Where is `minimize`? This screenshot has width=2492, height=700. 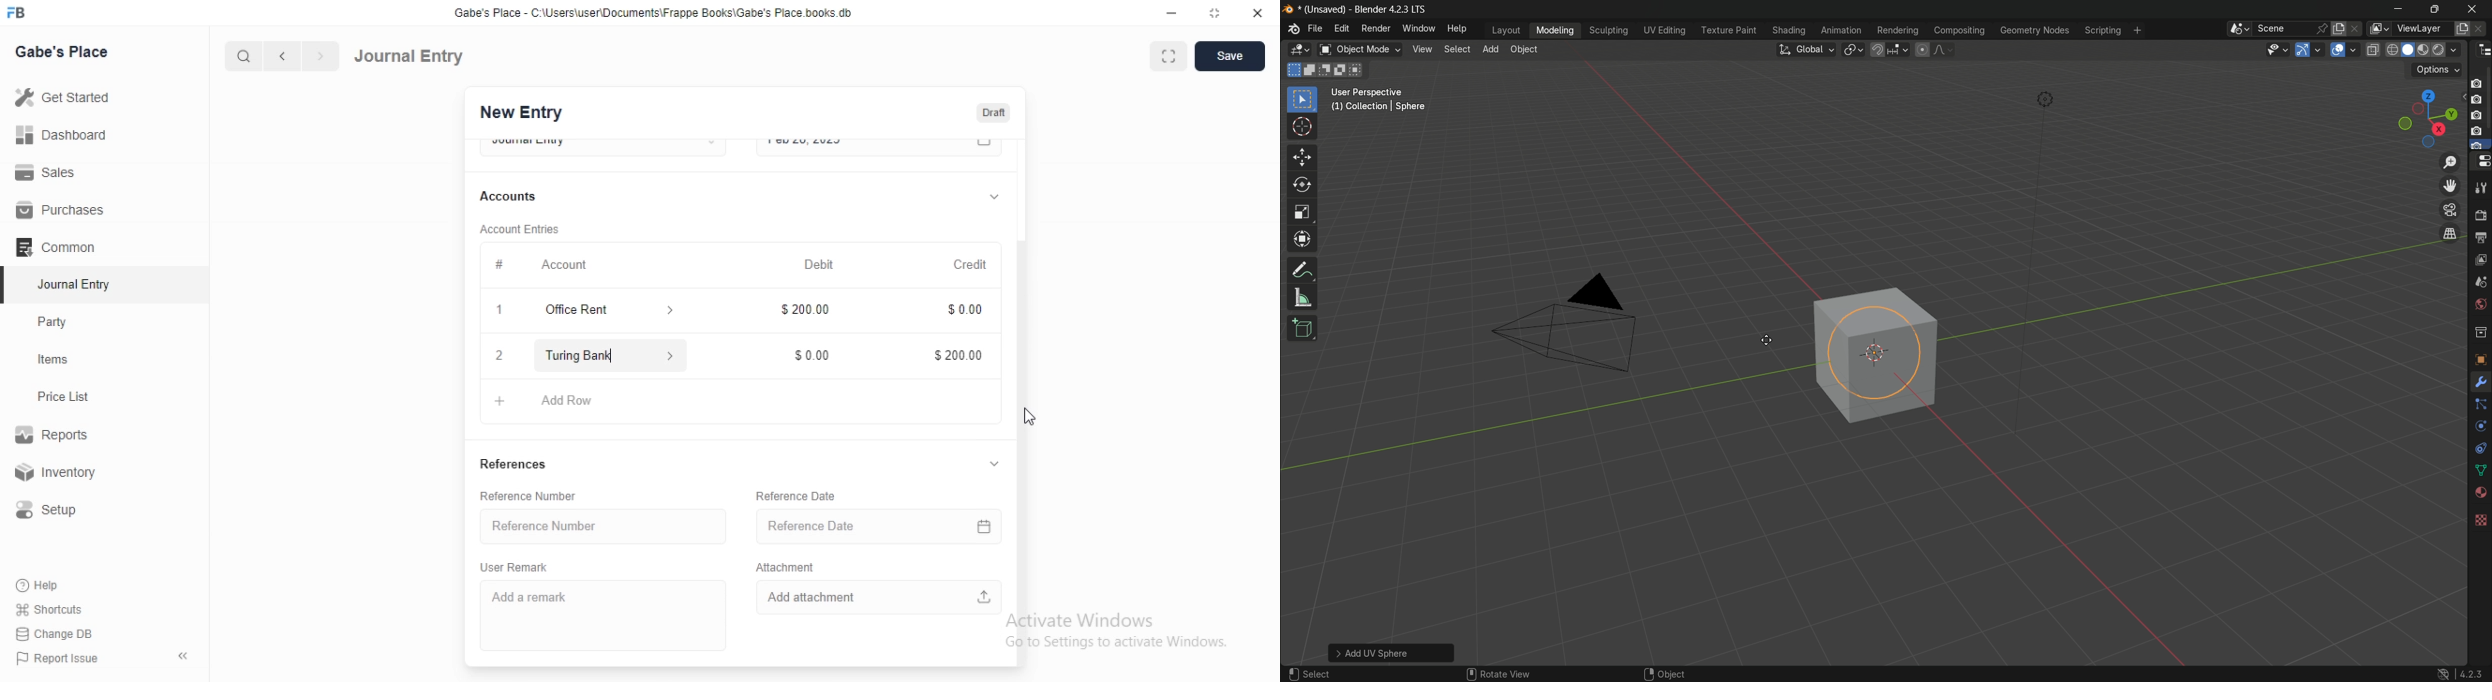 minimize is located at coordinates (1170, 12).